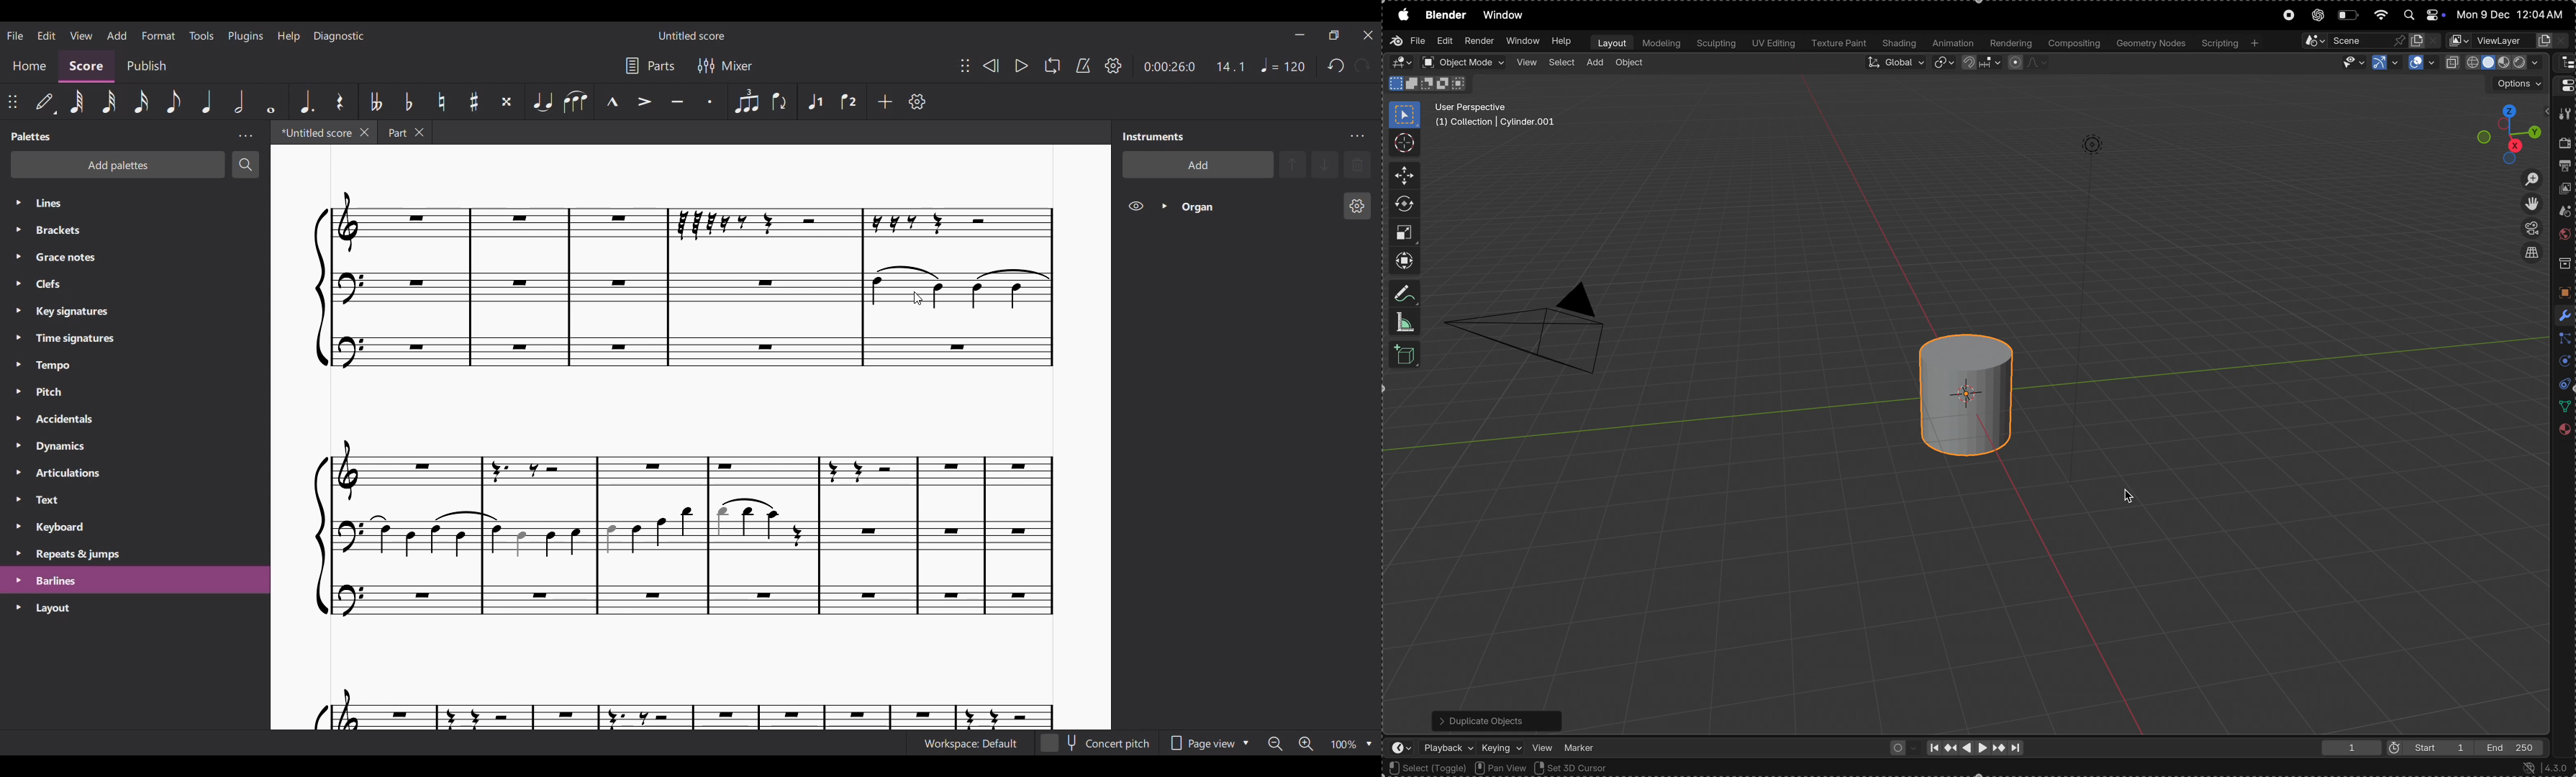 This screenshot has width=2576, height=784. What do you see at coordinates (1974, 746) in the screenshot?
I see `playback controls` at bounding box center [1974, 746].